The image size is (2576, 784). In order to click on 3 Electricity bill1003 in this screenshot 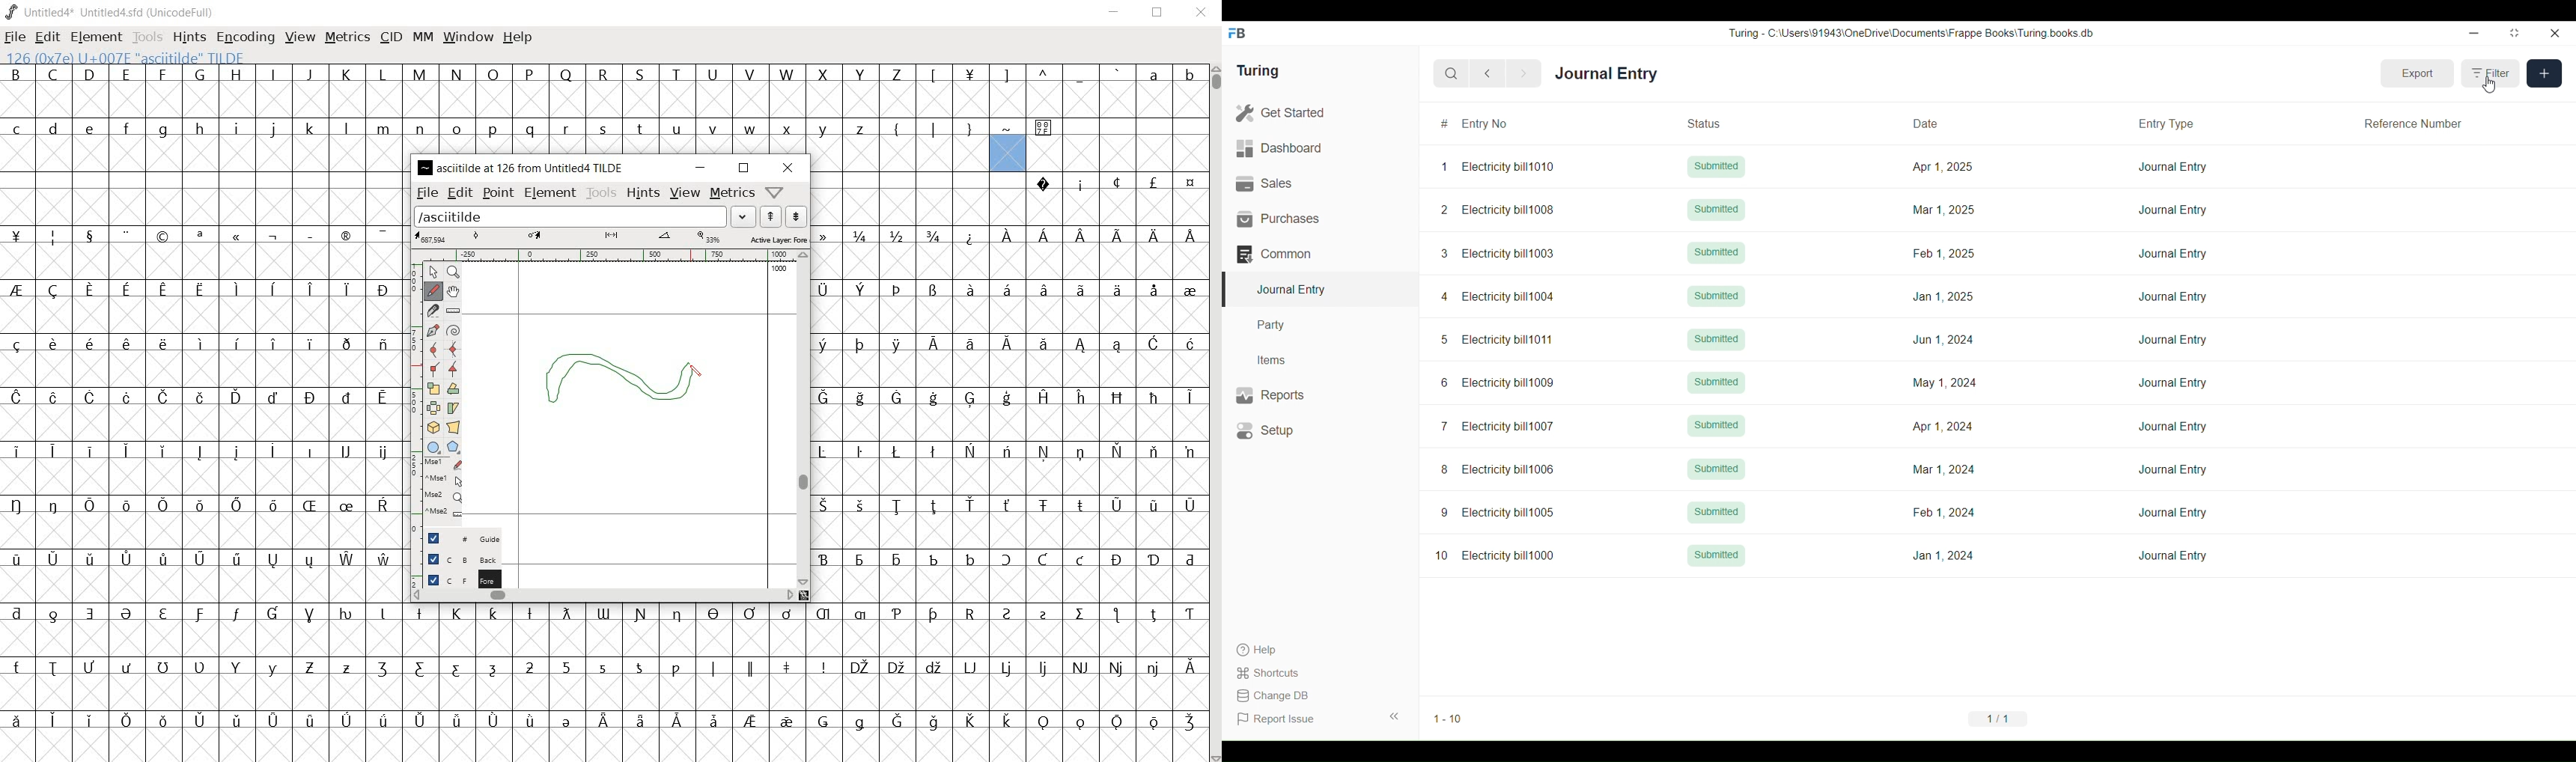, I will do `click(1498, 253)`.